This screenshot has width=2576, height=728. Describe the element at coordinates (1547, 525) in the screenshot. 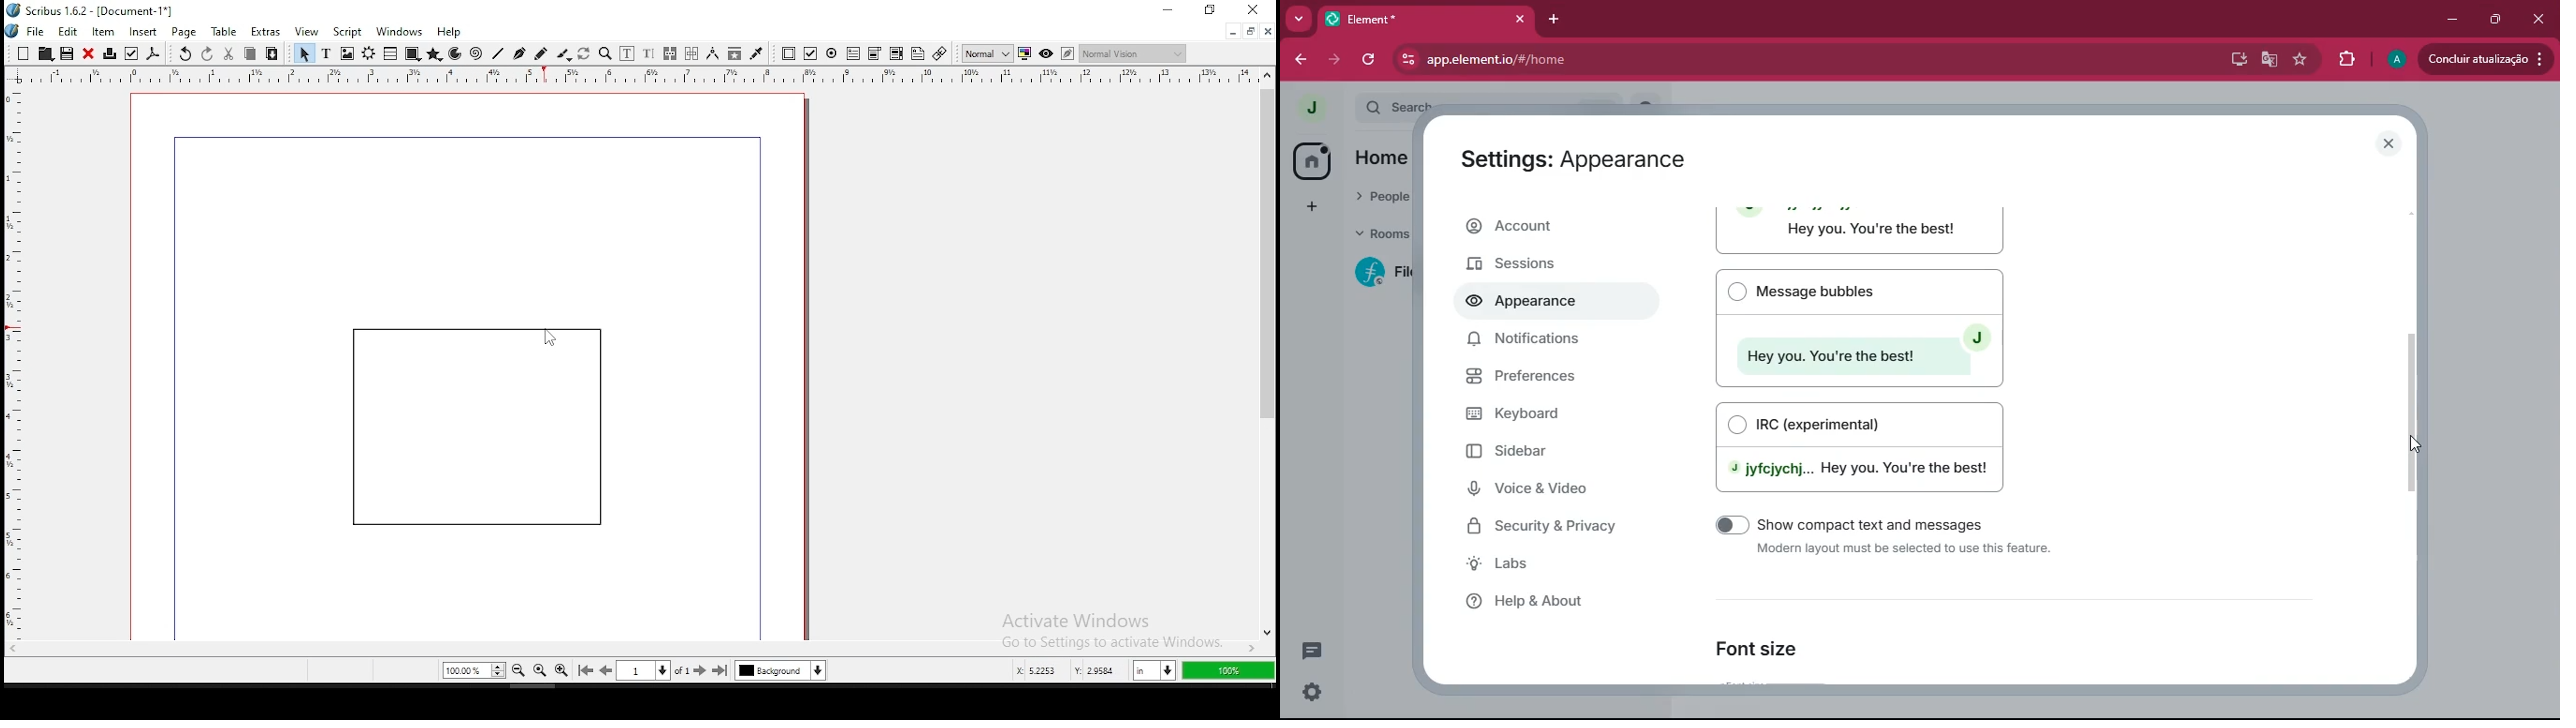

I see `security & privacy` at that location.